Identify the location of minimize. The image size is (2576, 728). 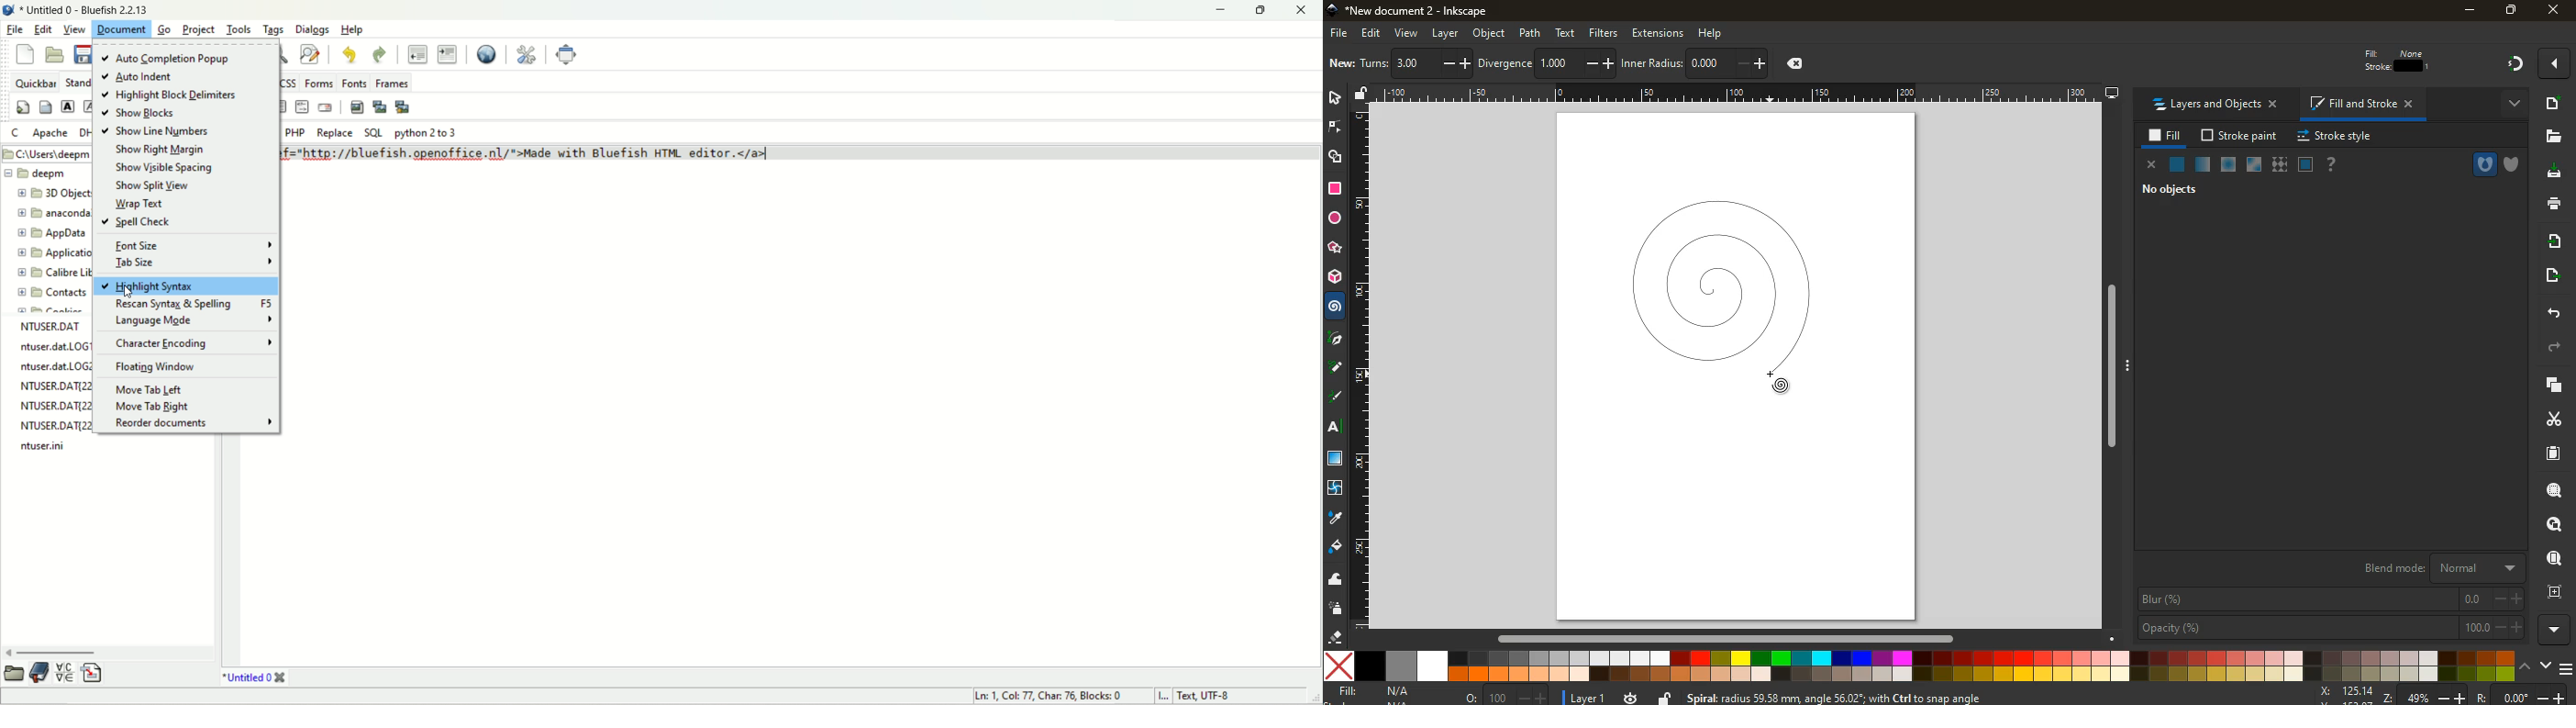
(2466, 11).